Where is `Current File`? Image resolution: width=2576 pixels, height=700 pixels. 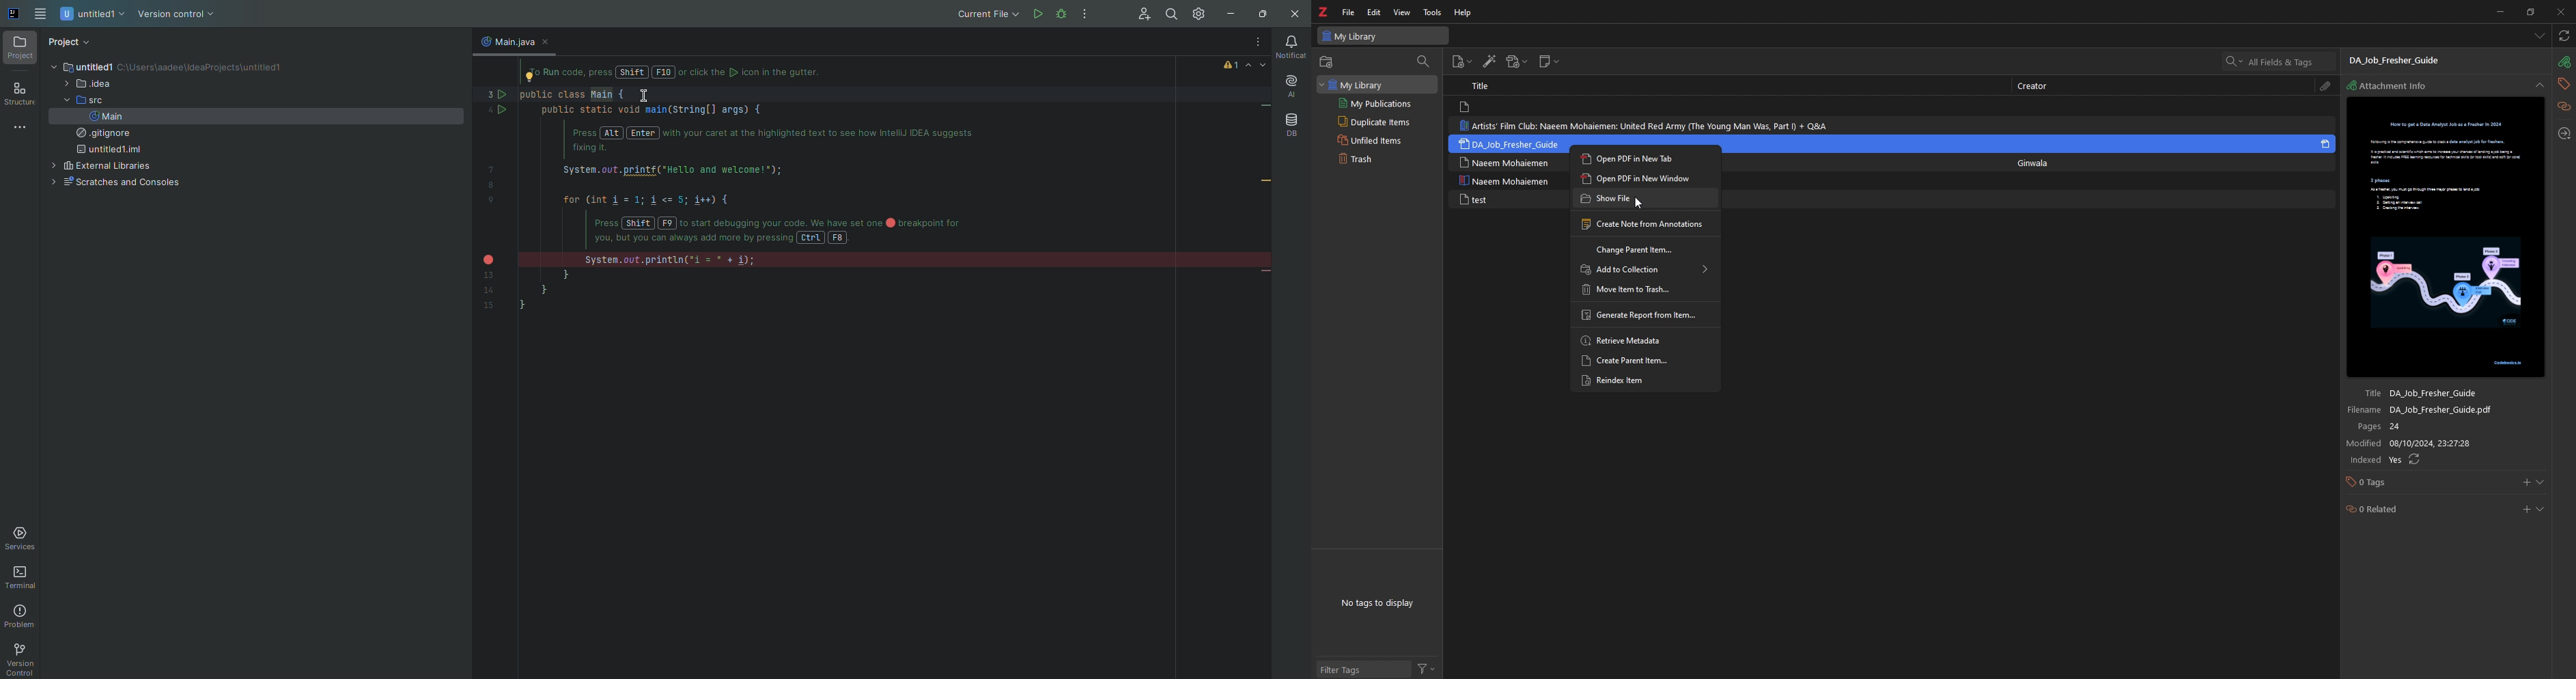 Current File is located at coordinates (986, 14).